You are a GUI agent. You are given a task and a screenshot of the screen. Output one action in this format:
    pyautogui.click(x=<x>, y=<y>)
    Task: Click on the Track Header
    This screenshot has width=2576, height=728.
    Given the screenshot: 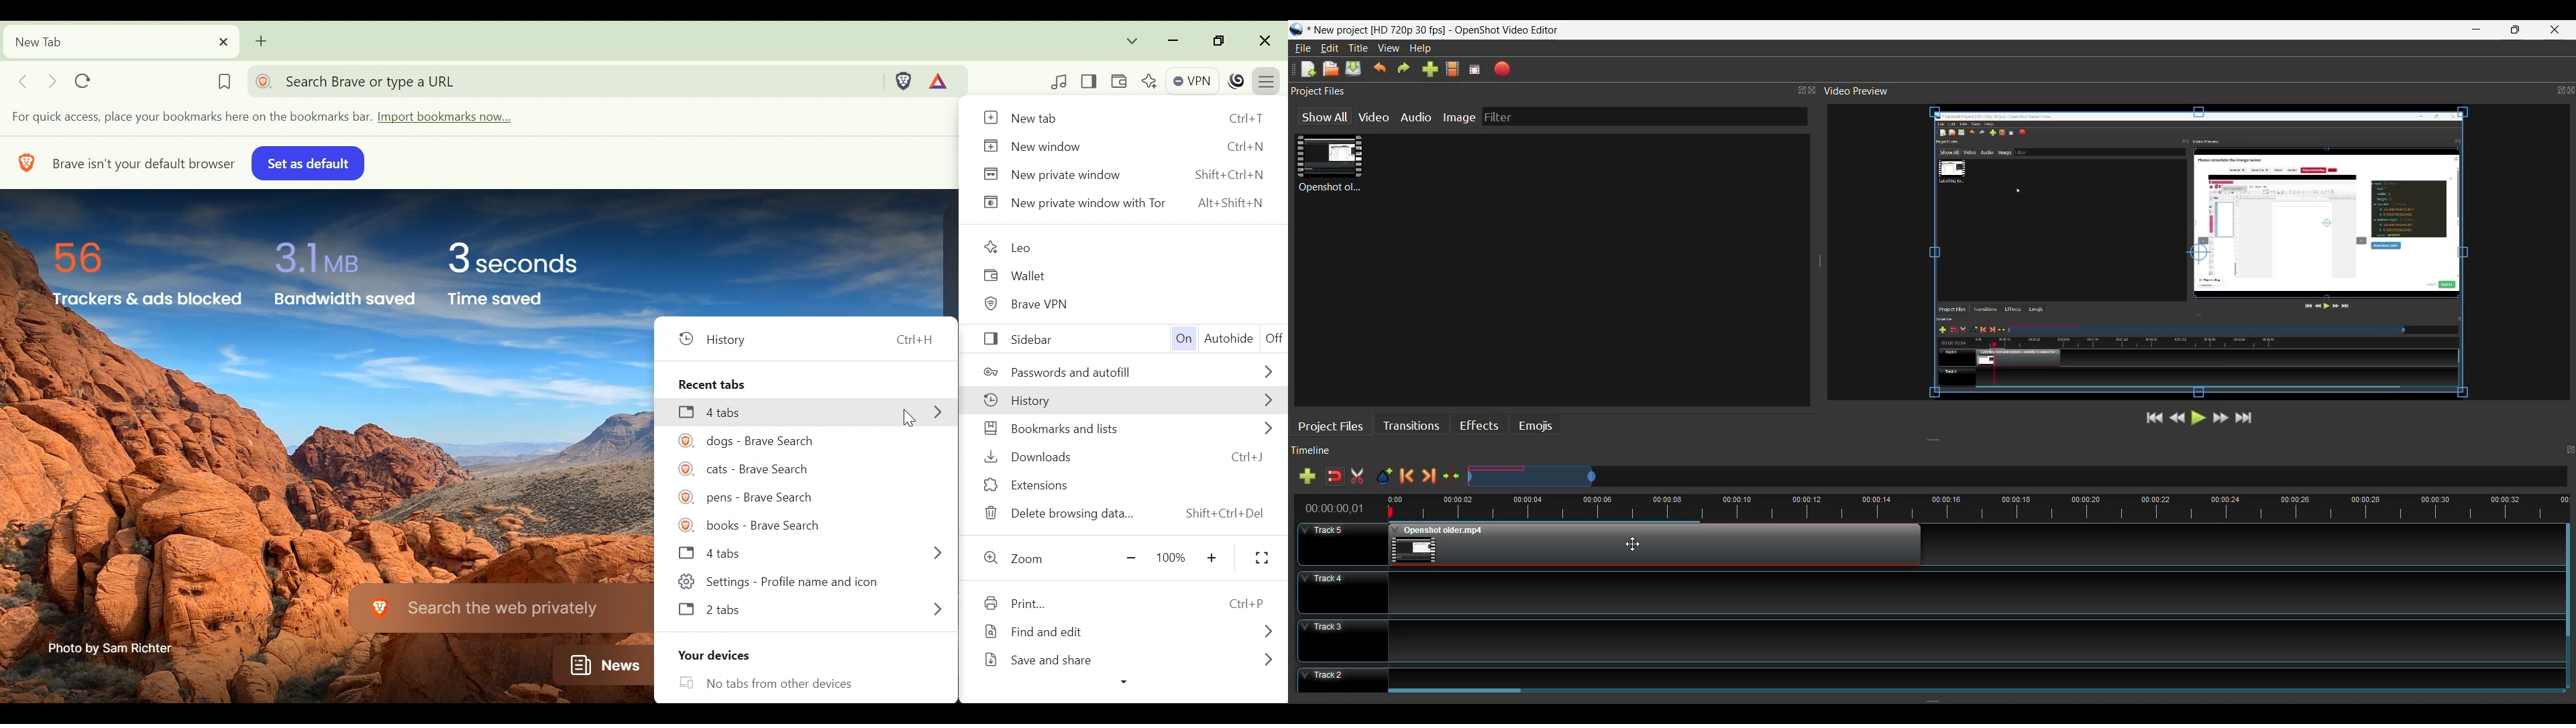 What is the action you would take?
    pyautogui.click(x=1338, y=542)
    